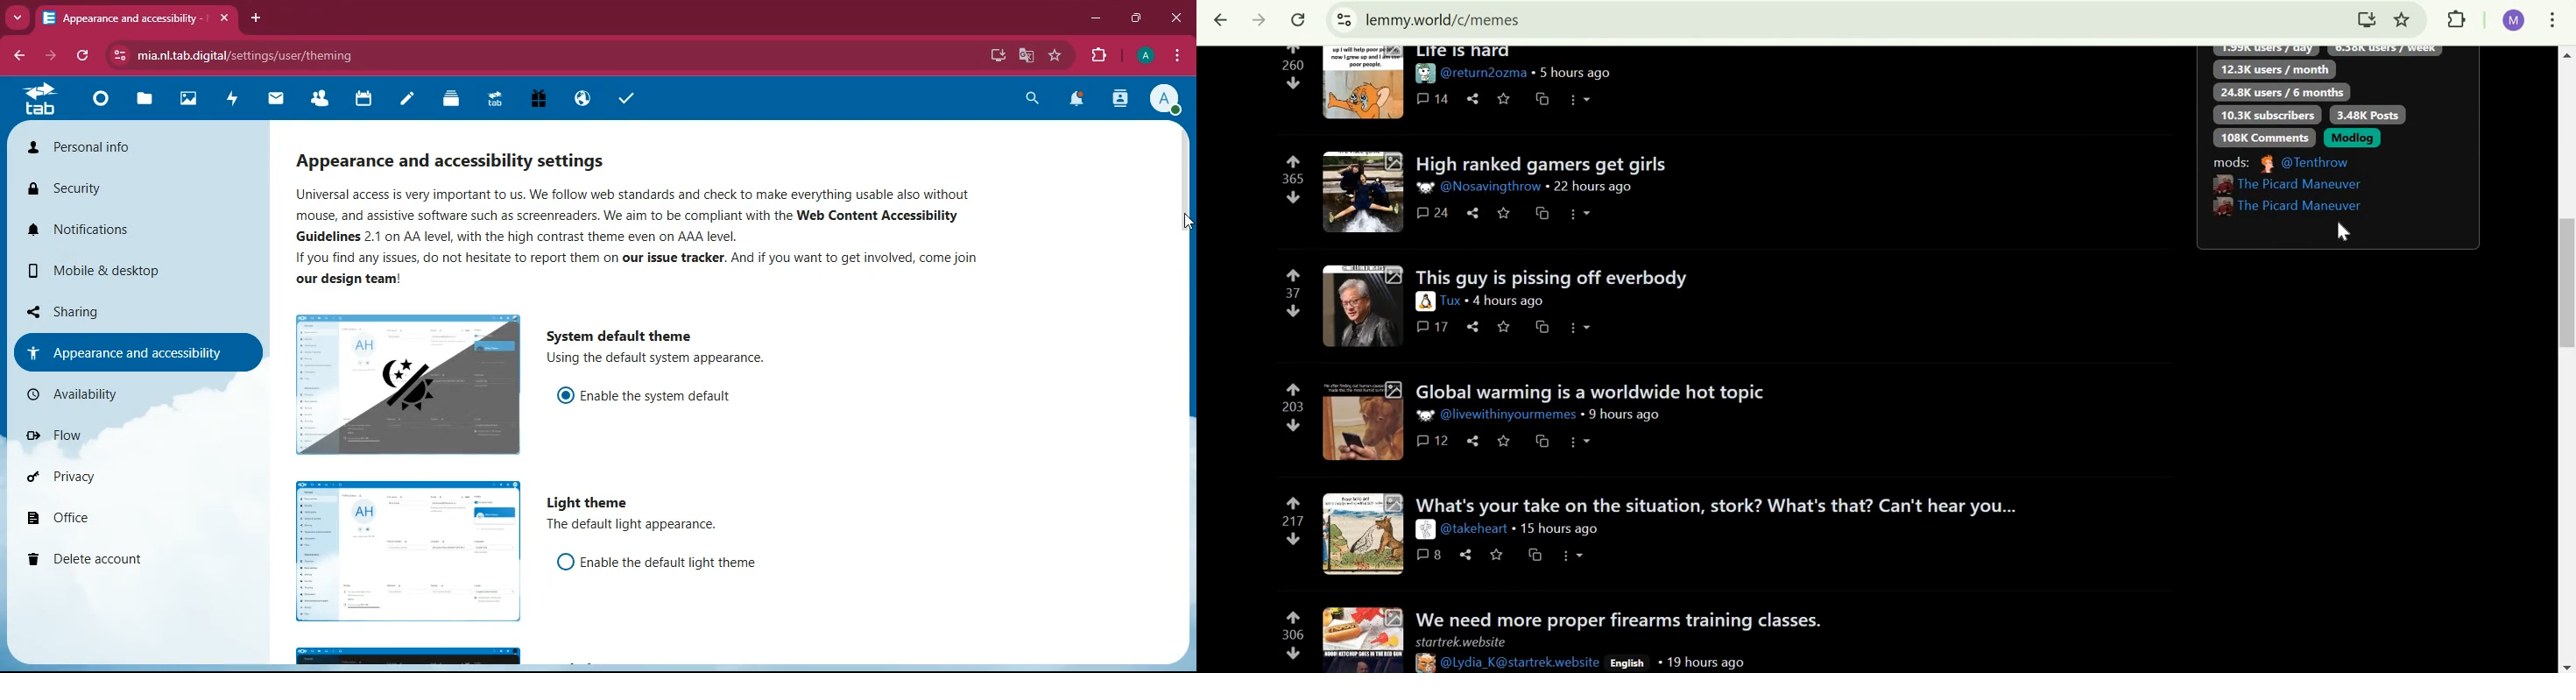 This screenshot has width=2576, height=700. What do you see at coordinates (1425, 73) in the screenshot?
I see `picture` at bounding box center [1425, 73].